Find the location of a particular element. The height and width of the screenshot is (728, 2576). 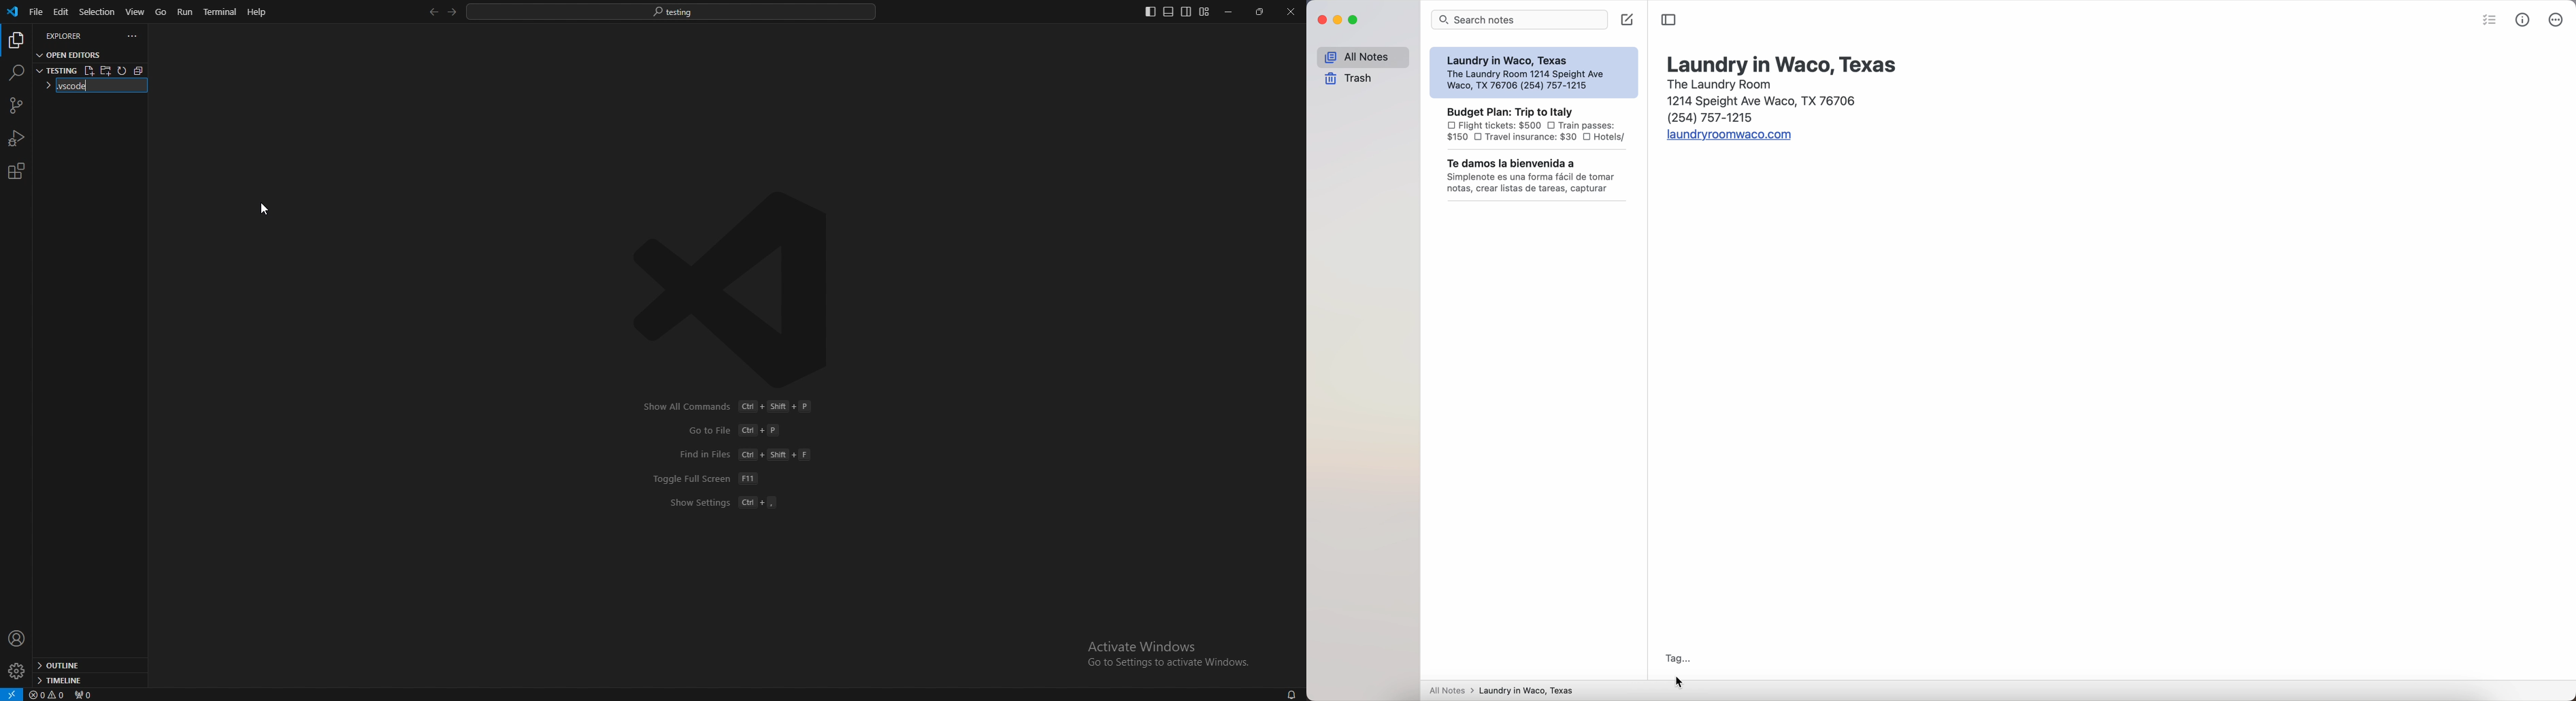

shortcuts is located at coordinates (733, 455).